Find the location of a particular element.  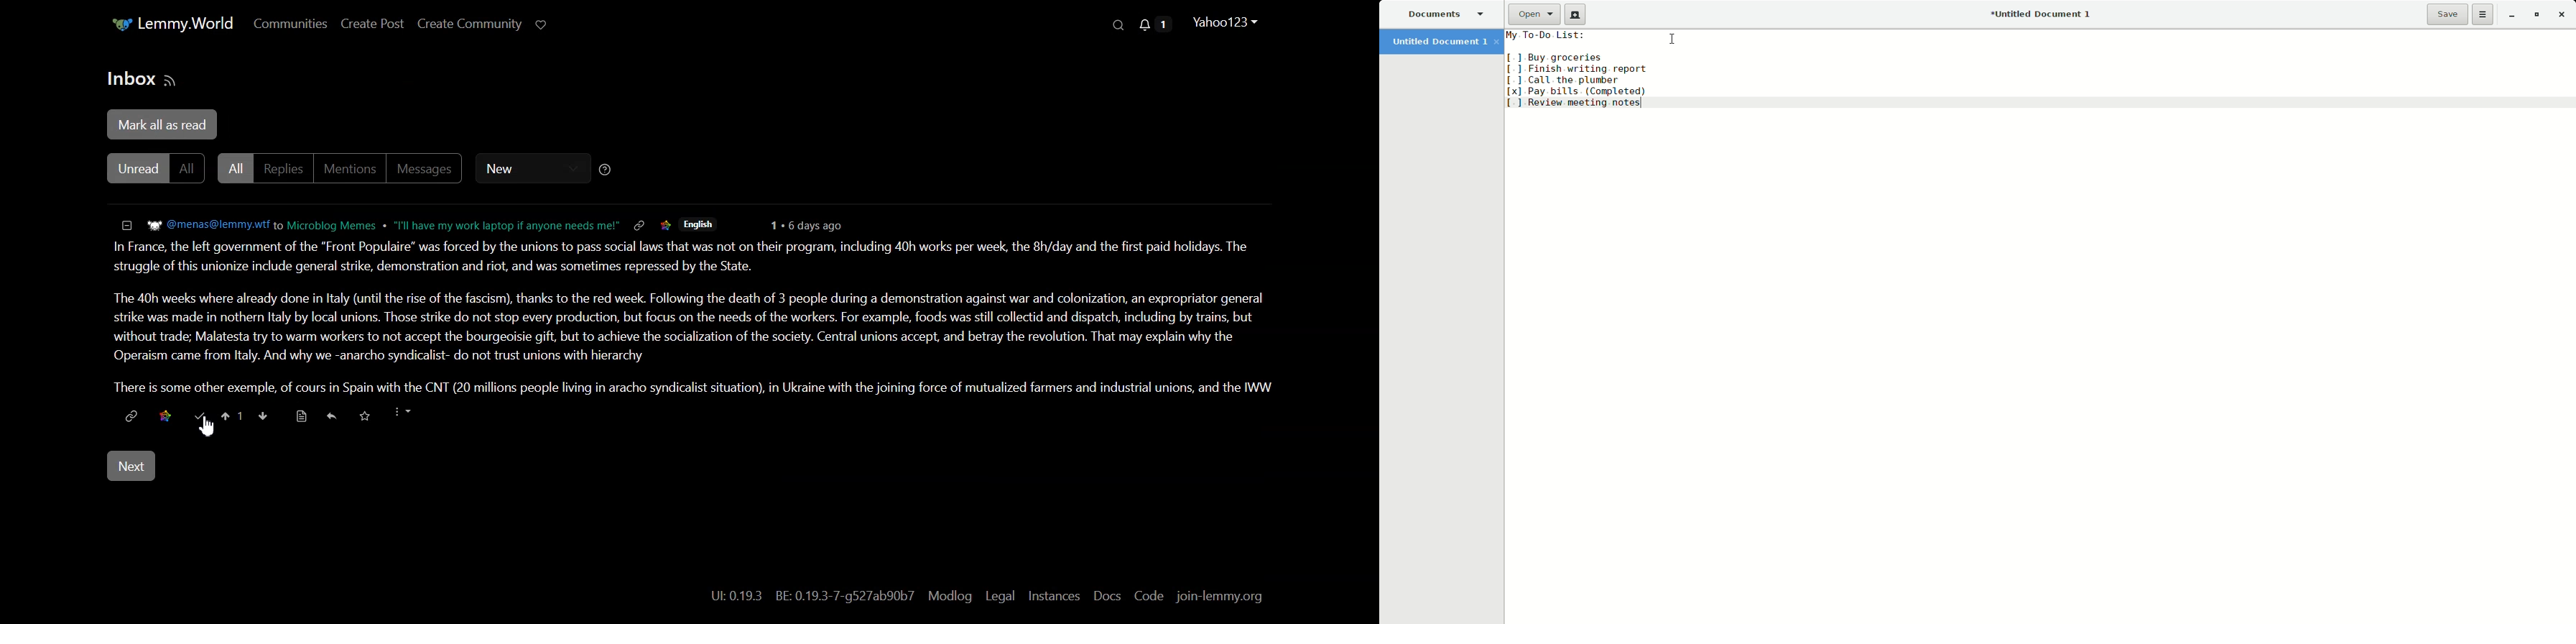

Communities is located at coordinates (282, 25).